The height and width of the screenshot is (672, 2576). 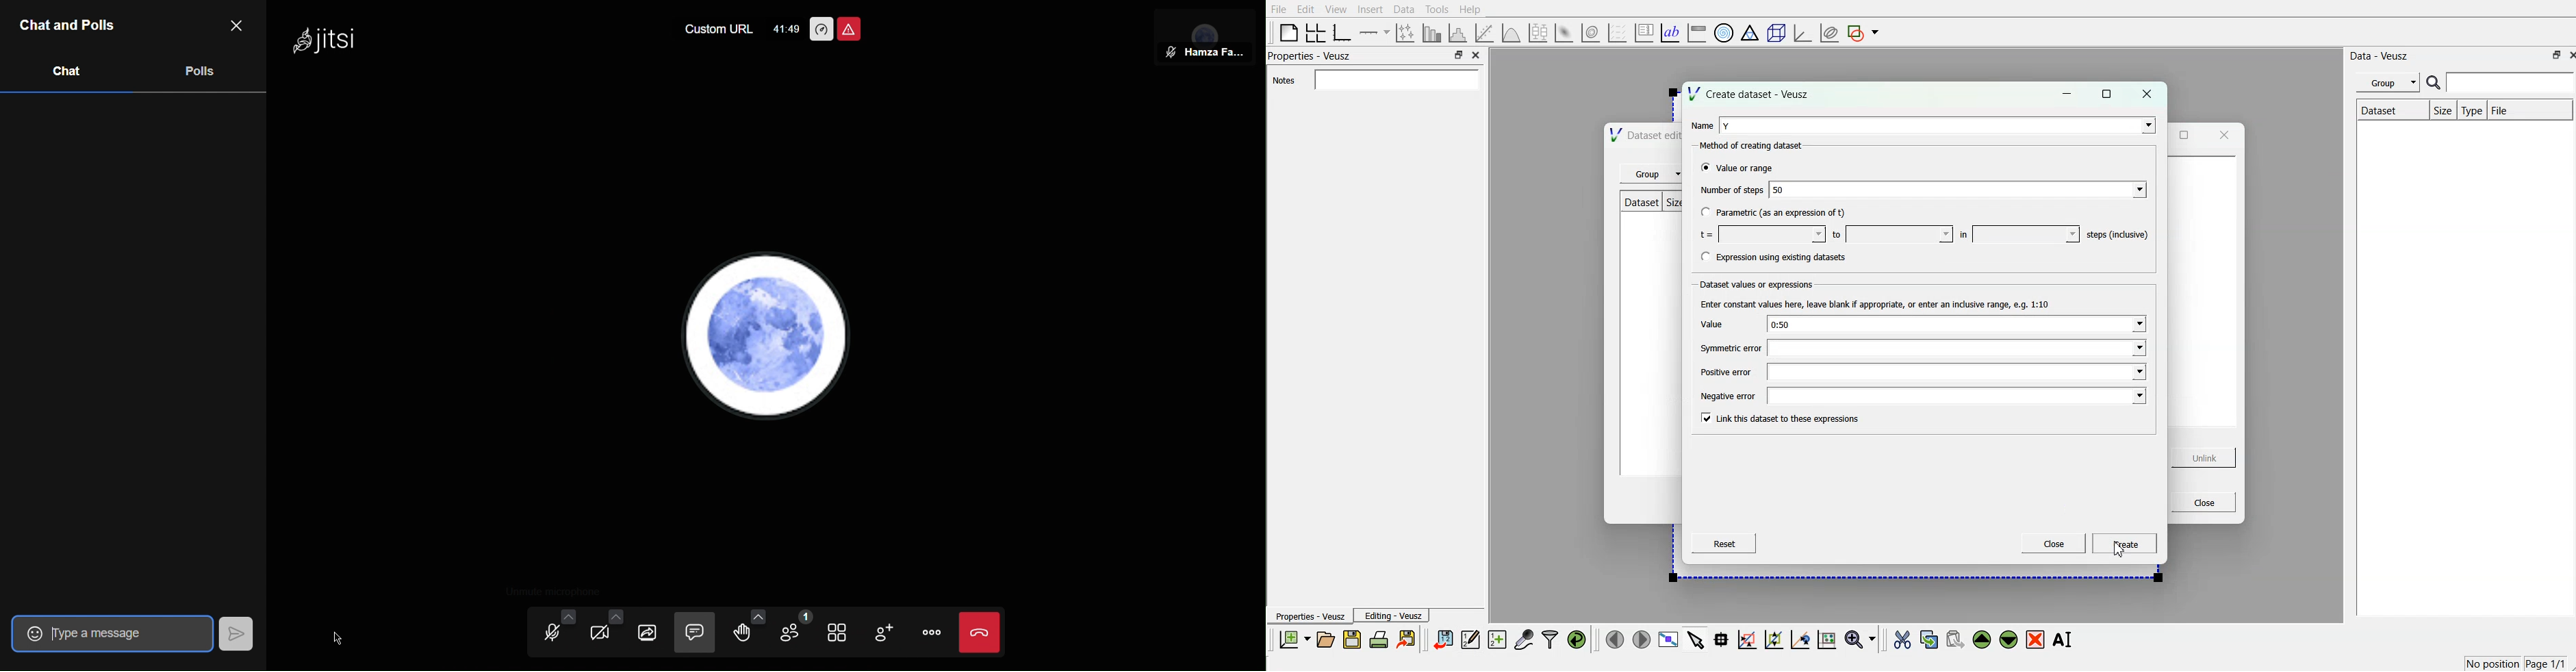 What do you see at coordinates (1706, 234) in the screenshot?
I see `t=` at bounding box center [1706, 234].